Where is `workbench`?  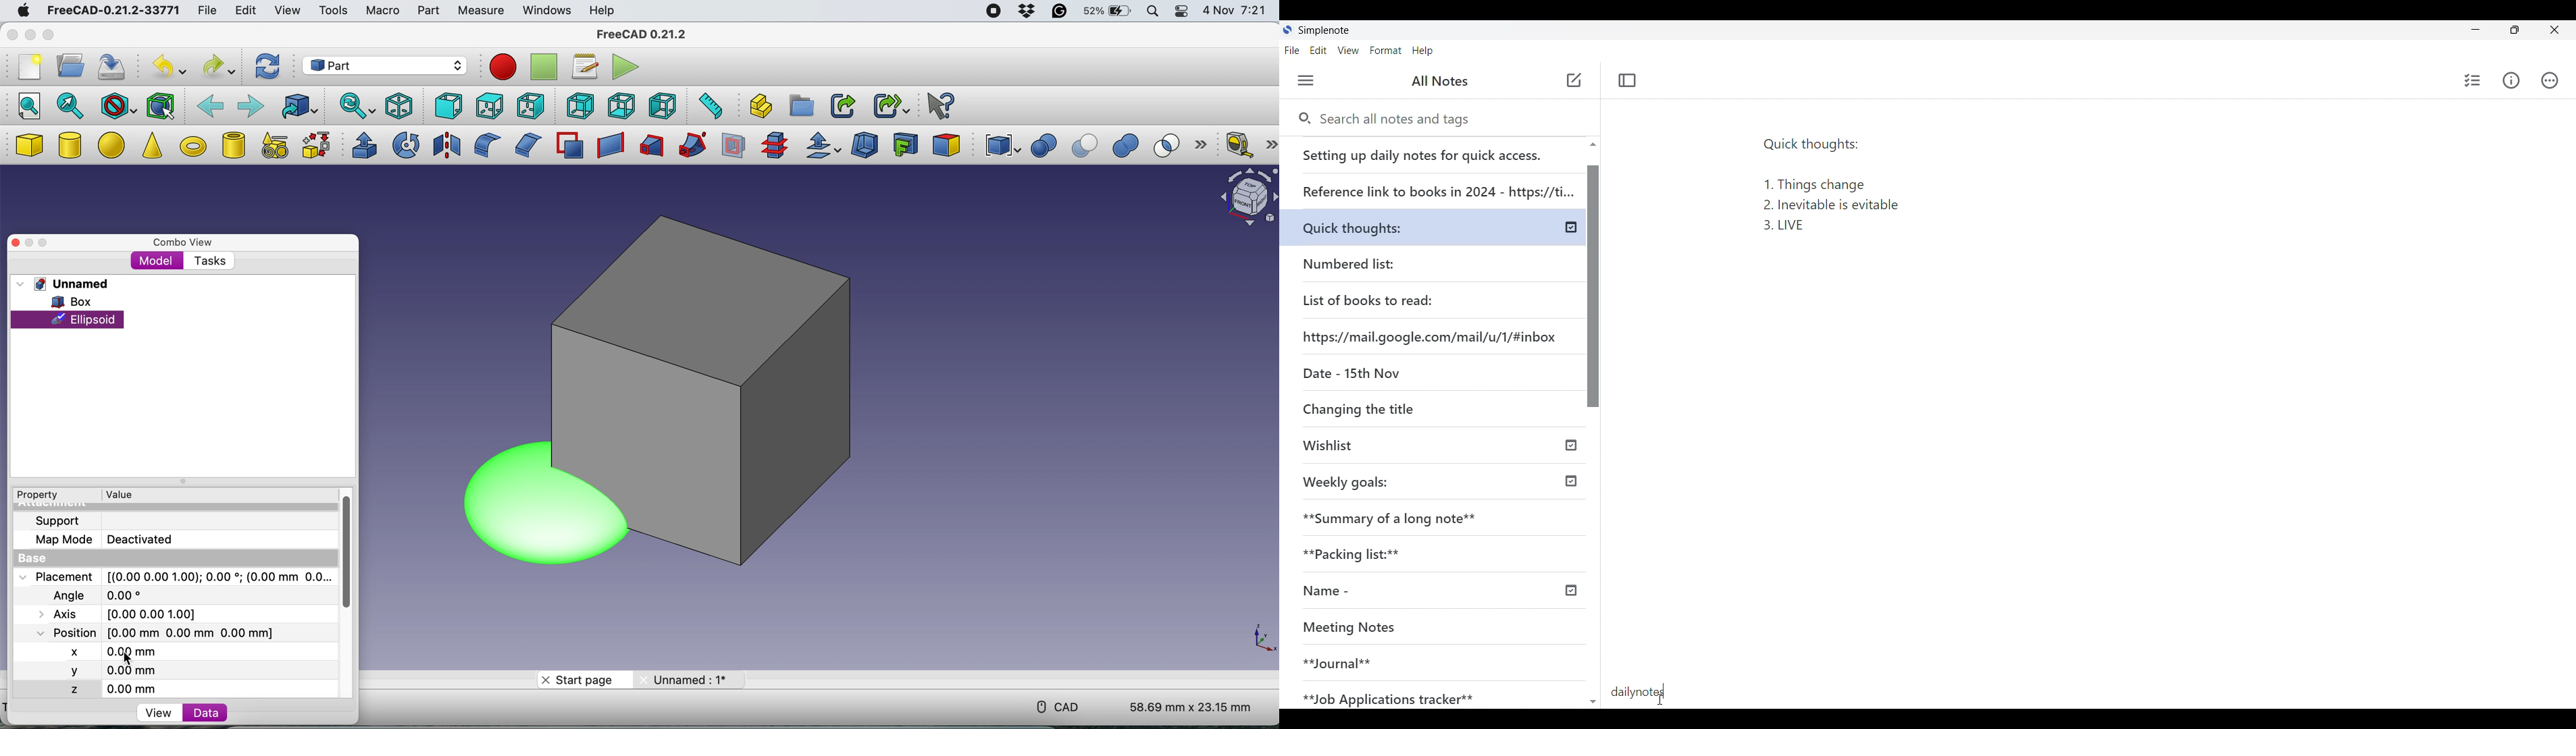
workbench is located at coordinates (384, 65).